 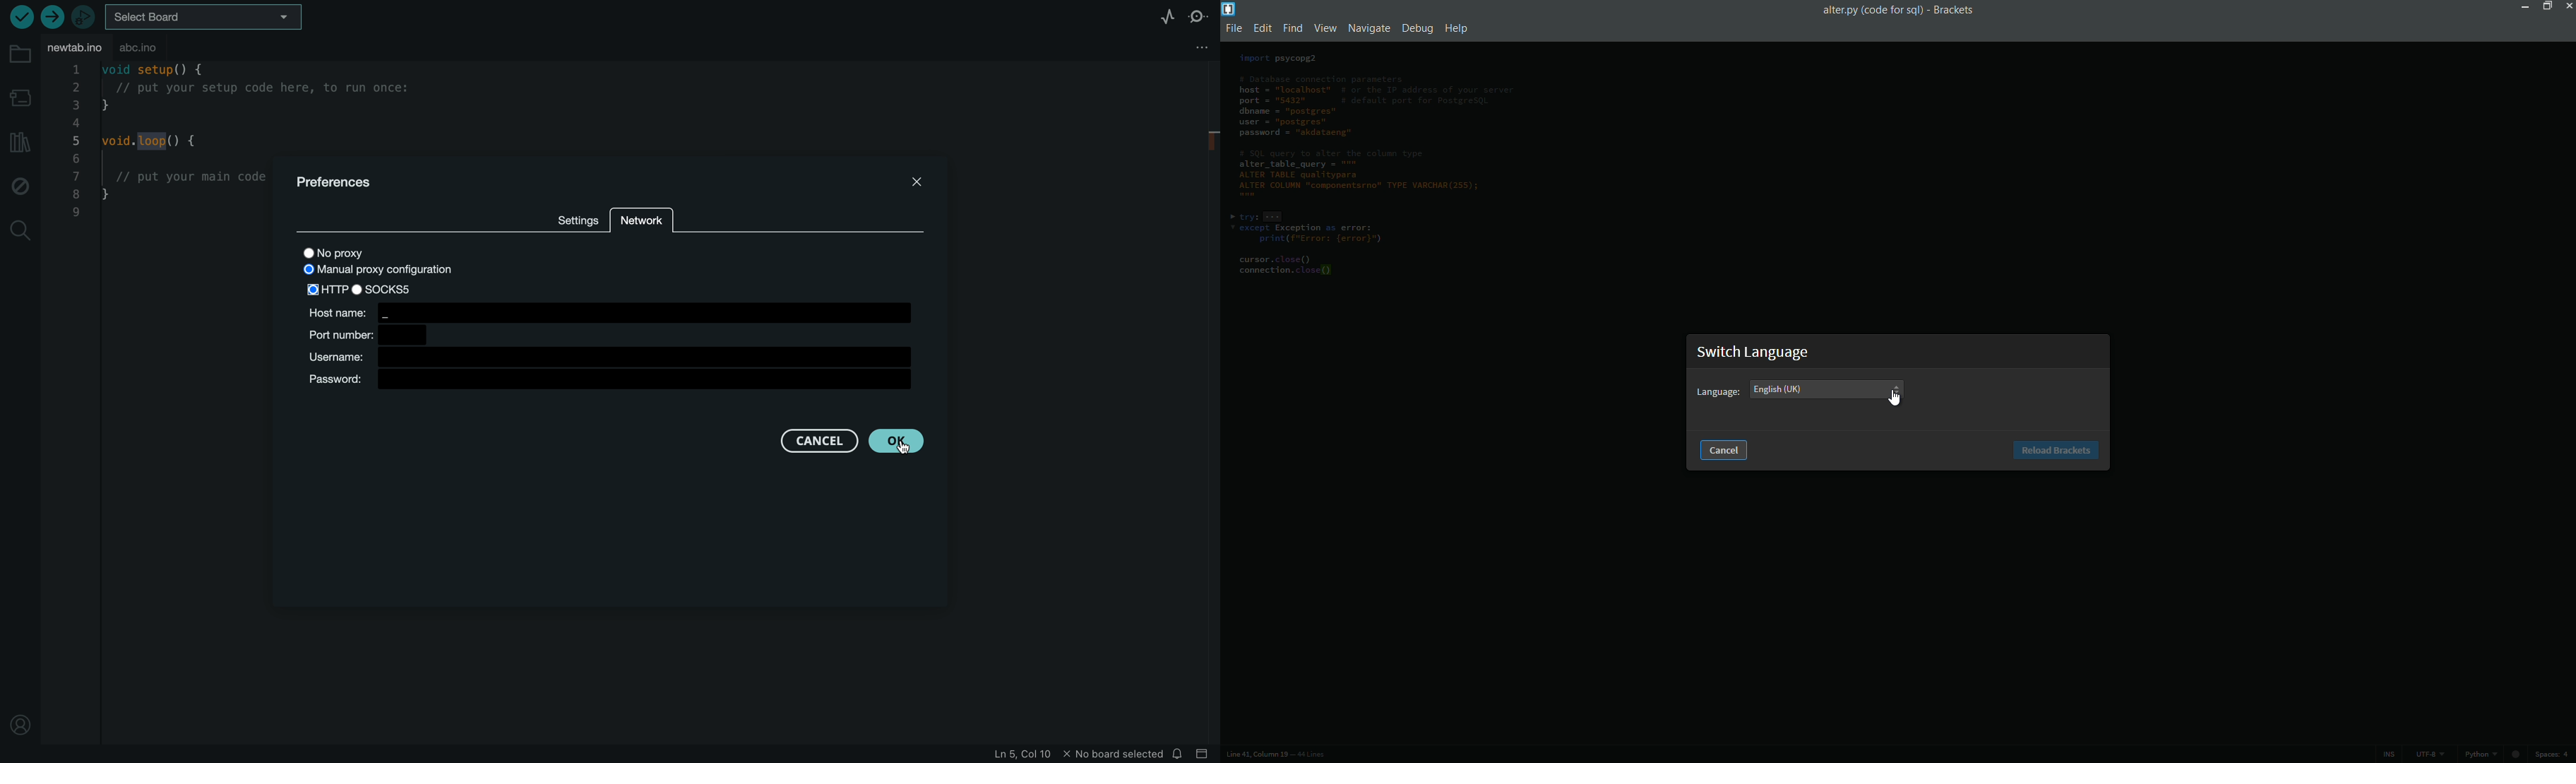 What do you see at coordinates (2055, 449) in the screenshot?
I see `Reload brackets` at bounding box center [2055, 449].